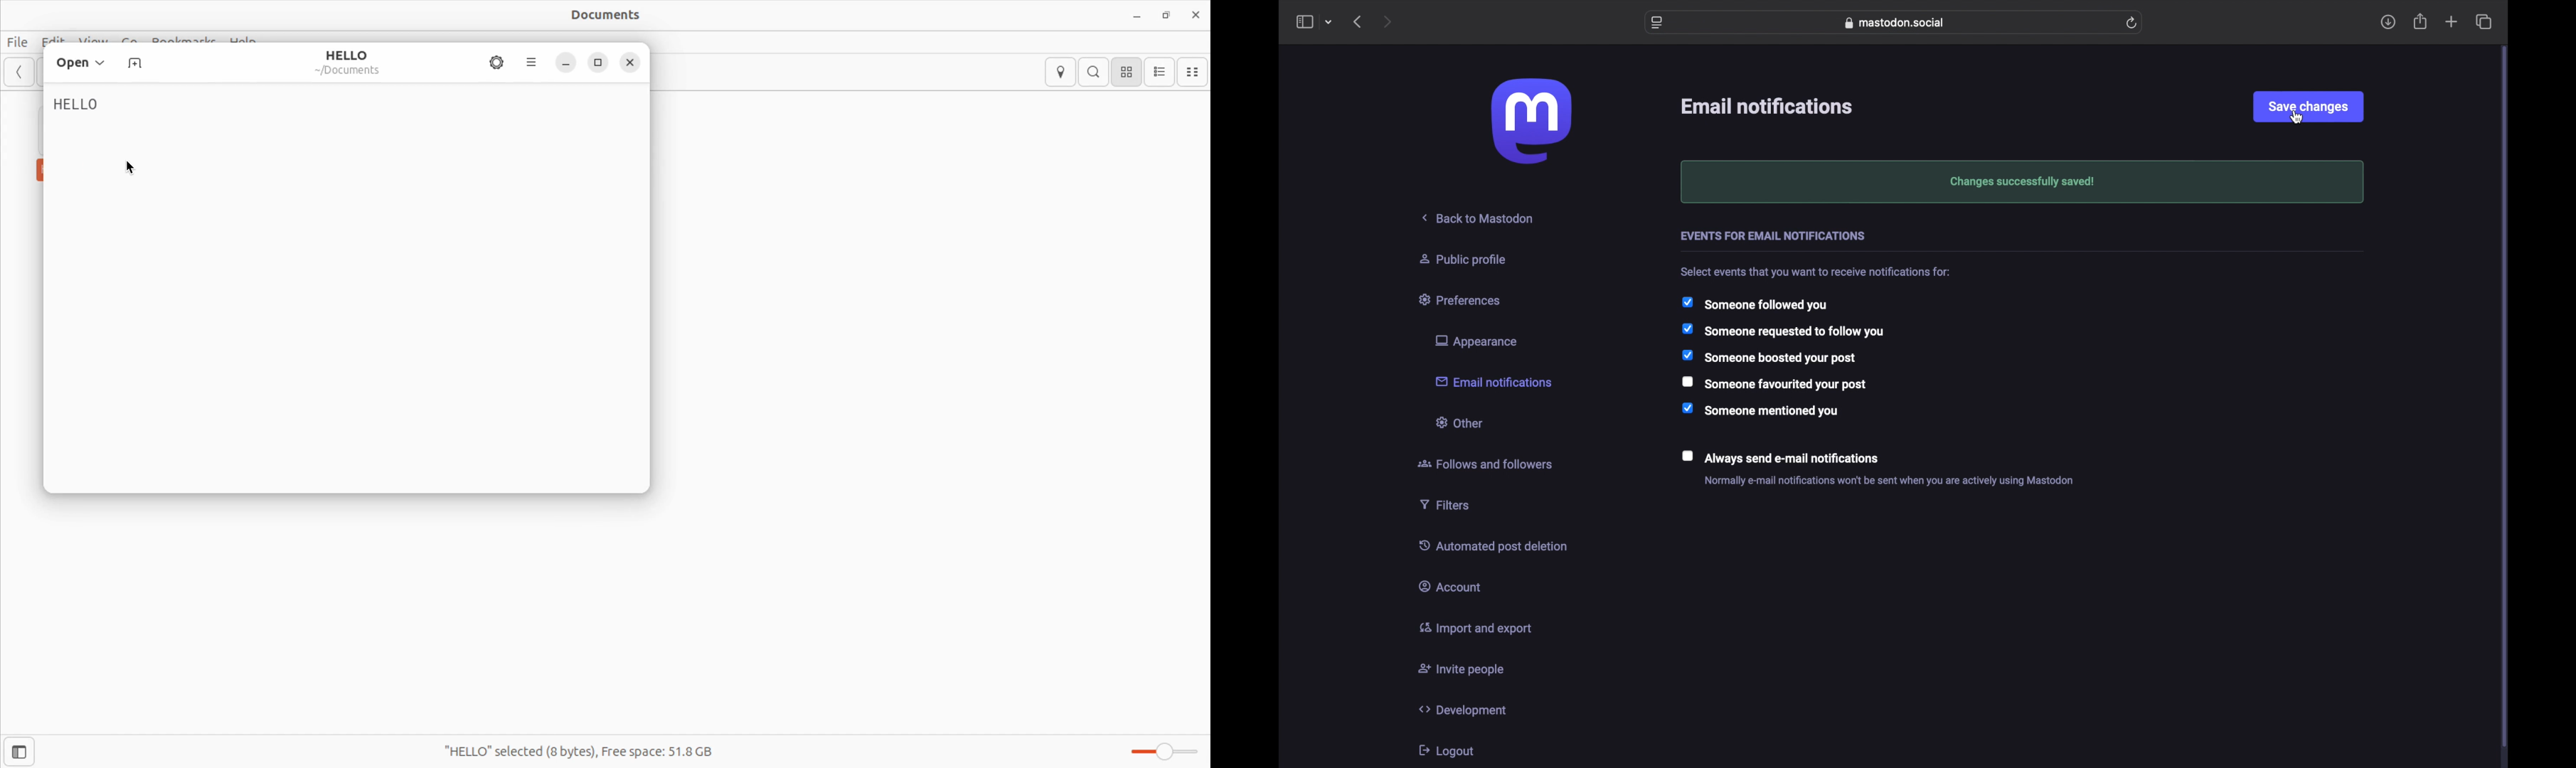 The width and height of the screenshot is (2576, 784). Describe the element at coordinates (1894, 482) in the screenshot. I see `info` at that location.